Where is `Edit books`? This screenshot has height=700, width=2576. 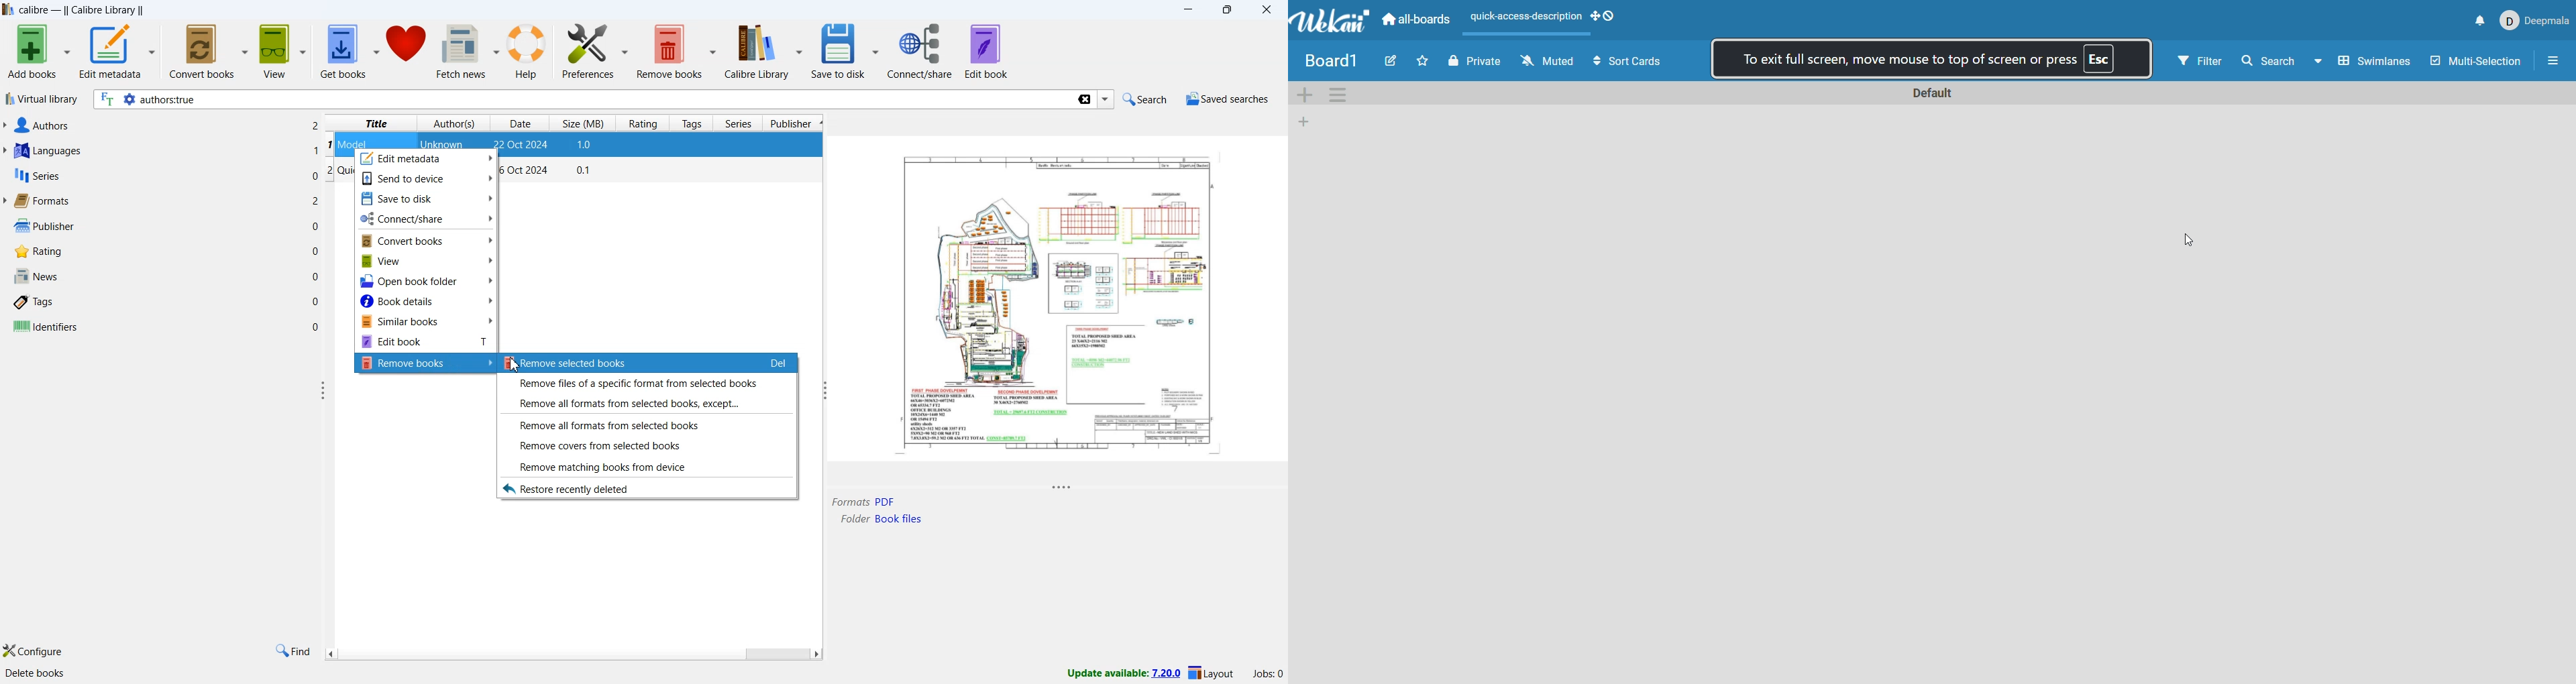 Edit books is located at coordinates (426, 342).